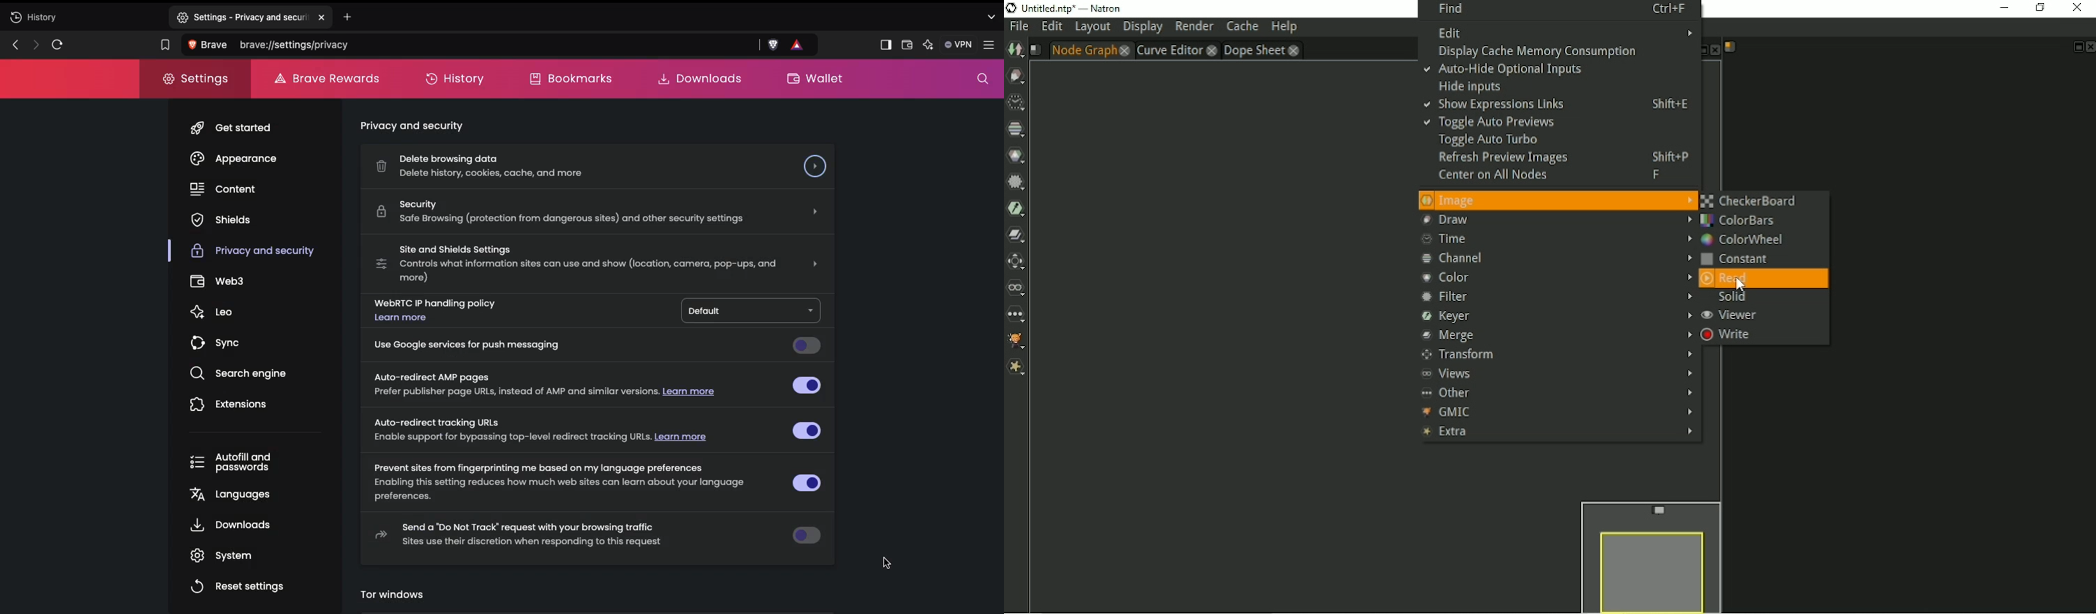 Image resolution: width=2100 pixels, height=616 pixels. I want to click on Previous page, so click(13, 44).